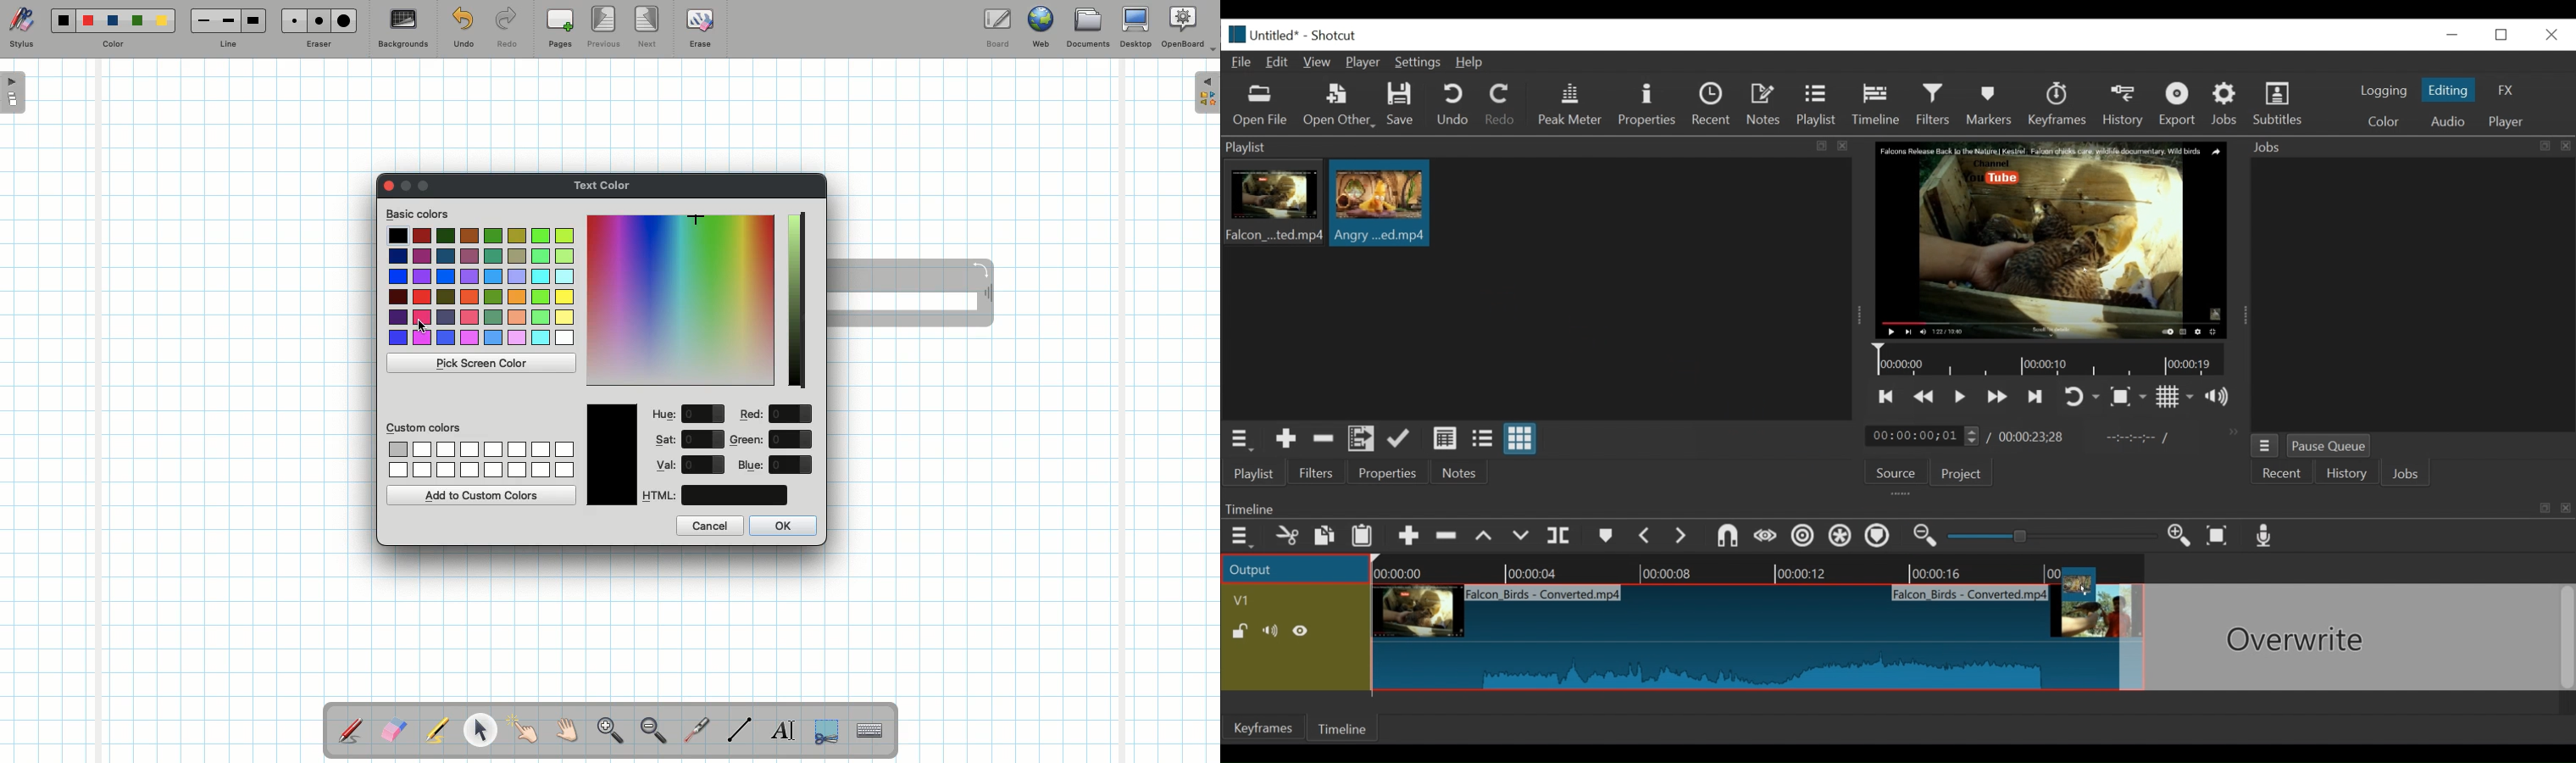 This screenshot has width=2576, height=784. I want to click on Small eraser, so click(290, 20).